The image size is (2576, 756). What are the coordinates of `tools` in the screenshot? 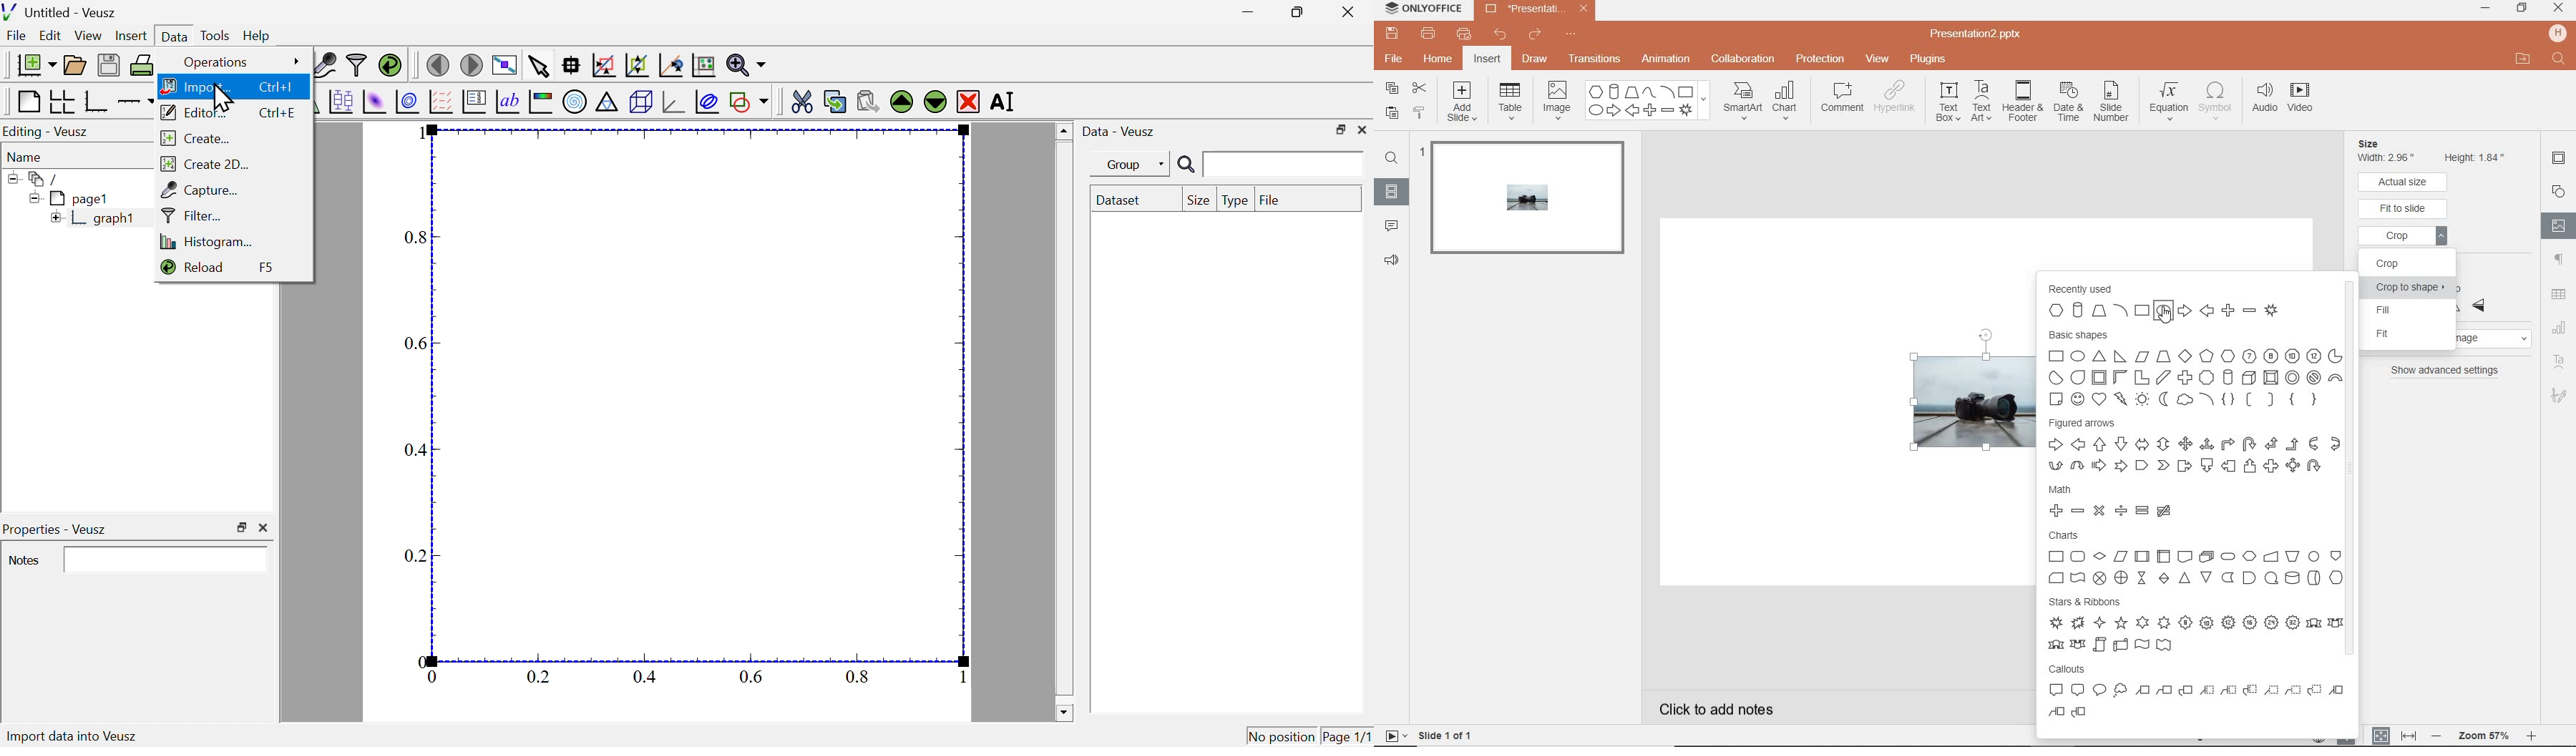 It's located at (216, 34).